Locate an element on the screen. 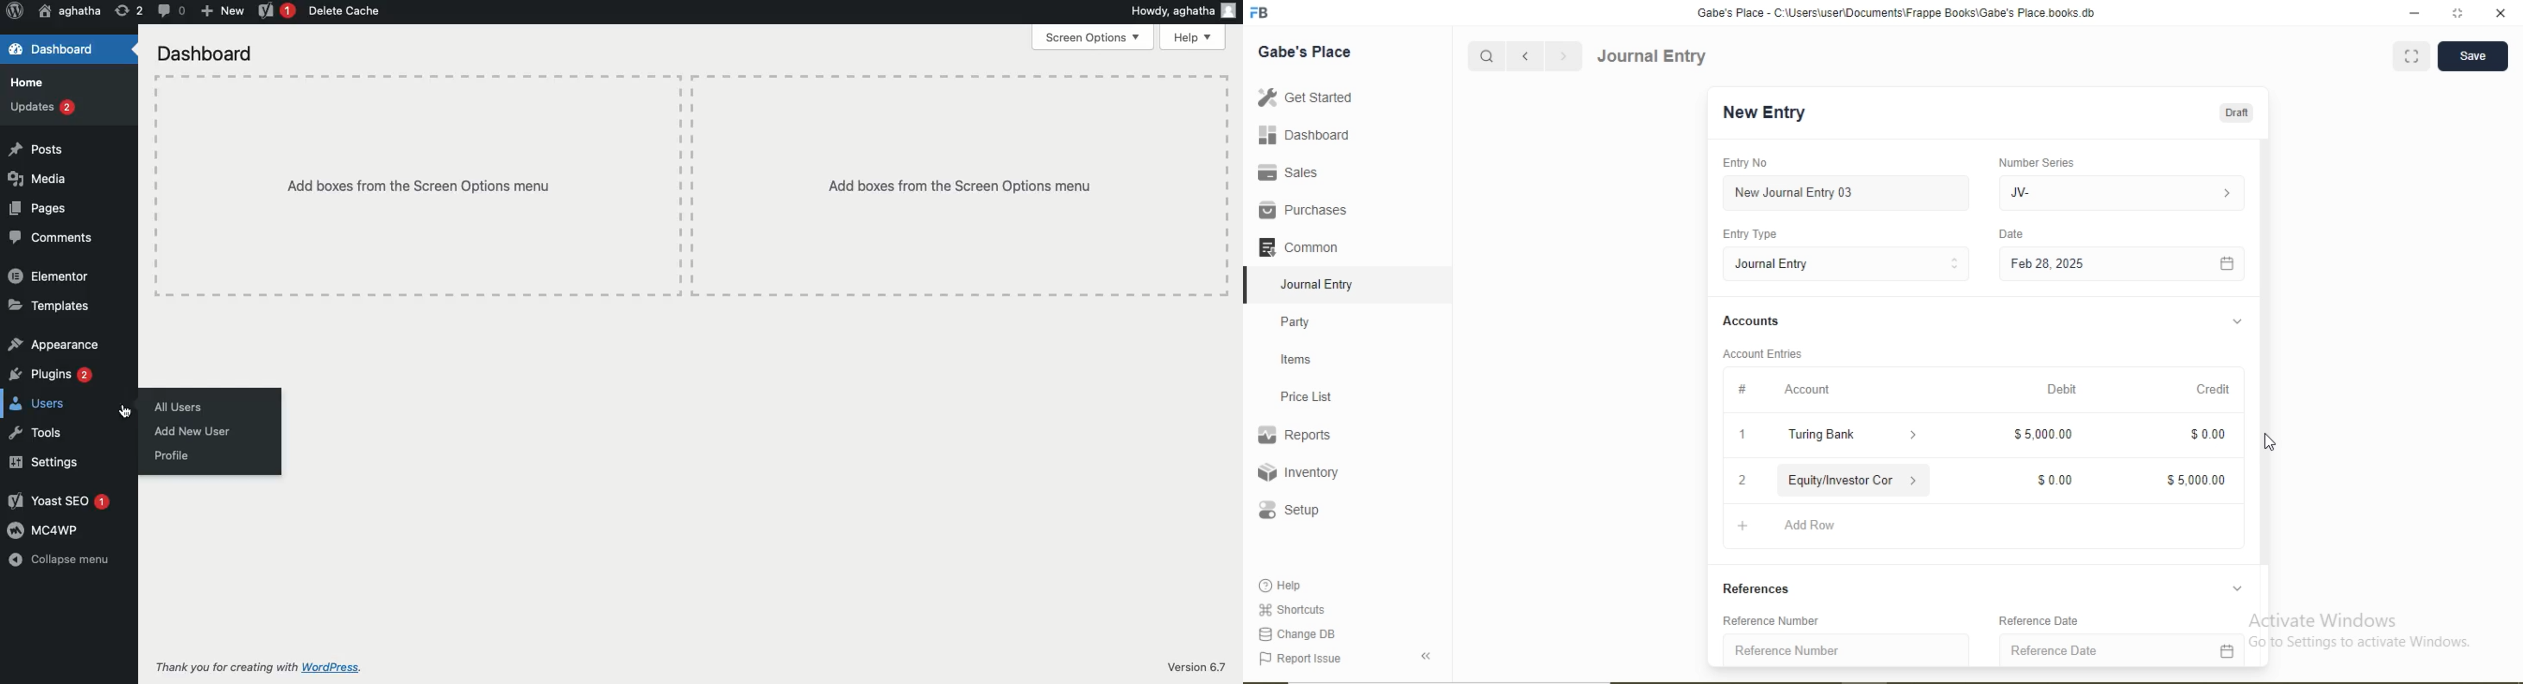 The width and height of the screenshot is (2548, 700). Gabe's Place is located at coordinates (1305, 52).